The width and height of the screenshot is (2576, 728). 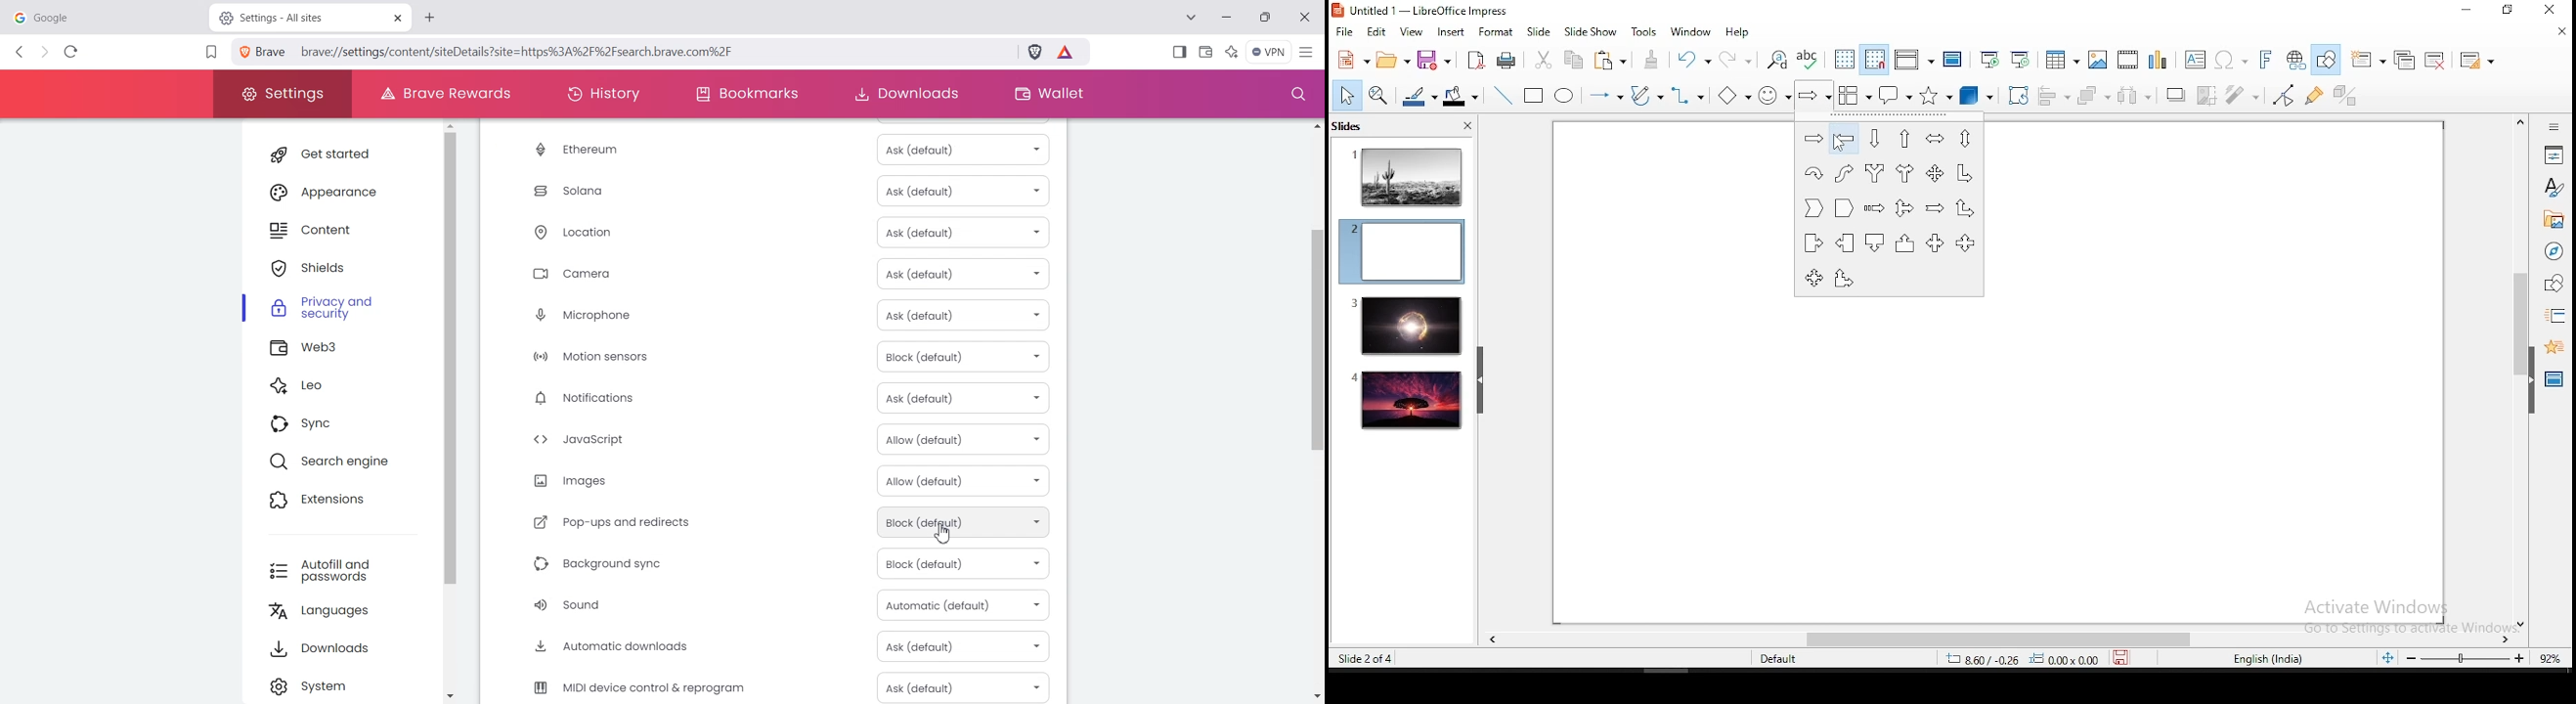 I want to click on up arrow, so click(x=1905, y=138).